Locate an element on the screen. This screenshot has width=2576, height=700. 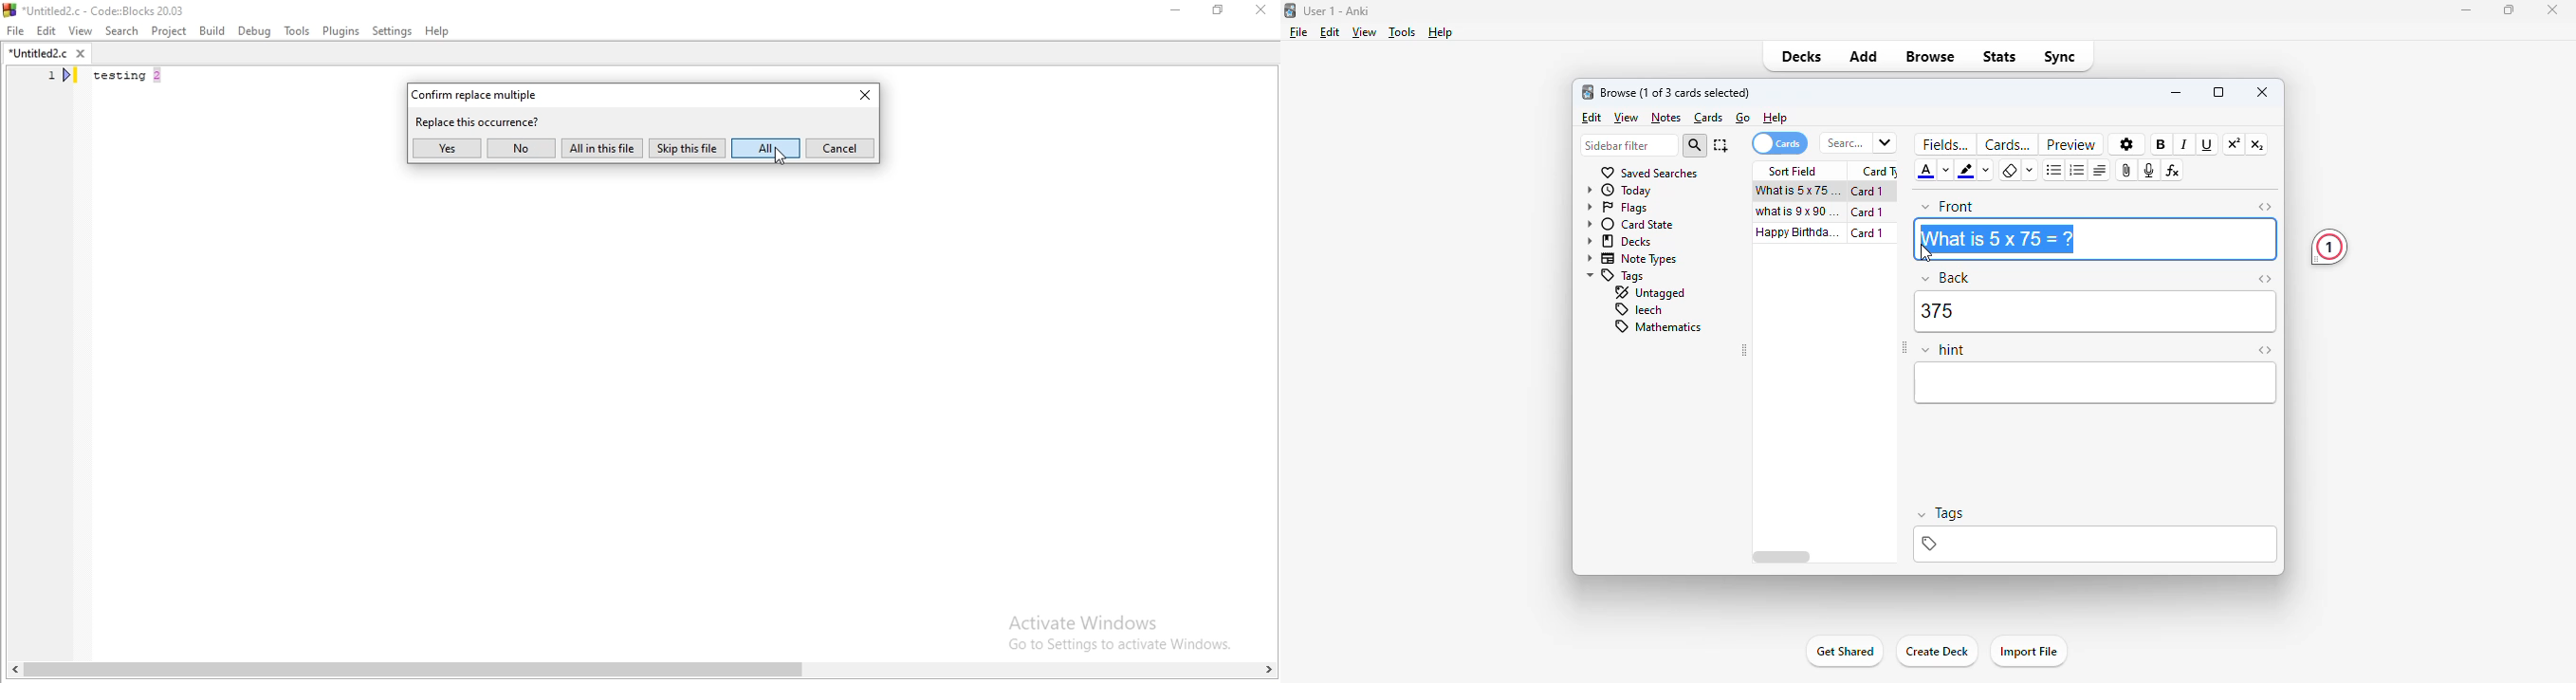
card 1 is located at coordinates (1868, 233).